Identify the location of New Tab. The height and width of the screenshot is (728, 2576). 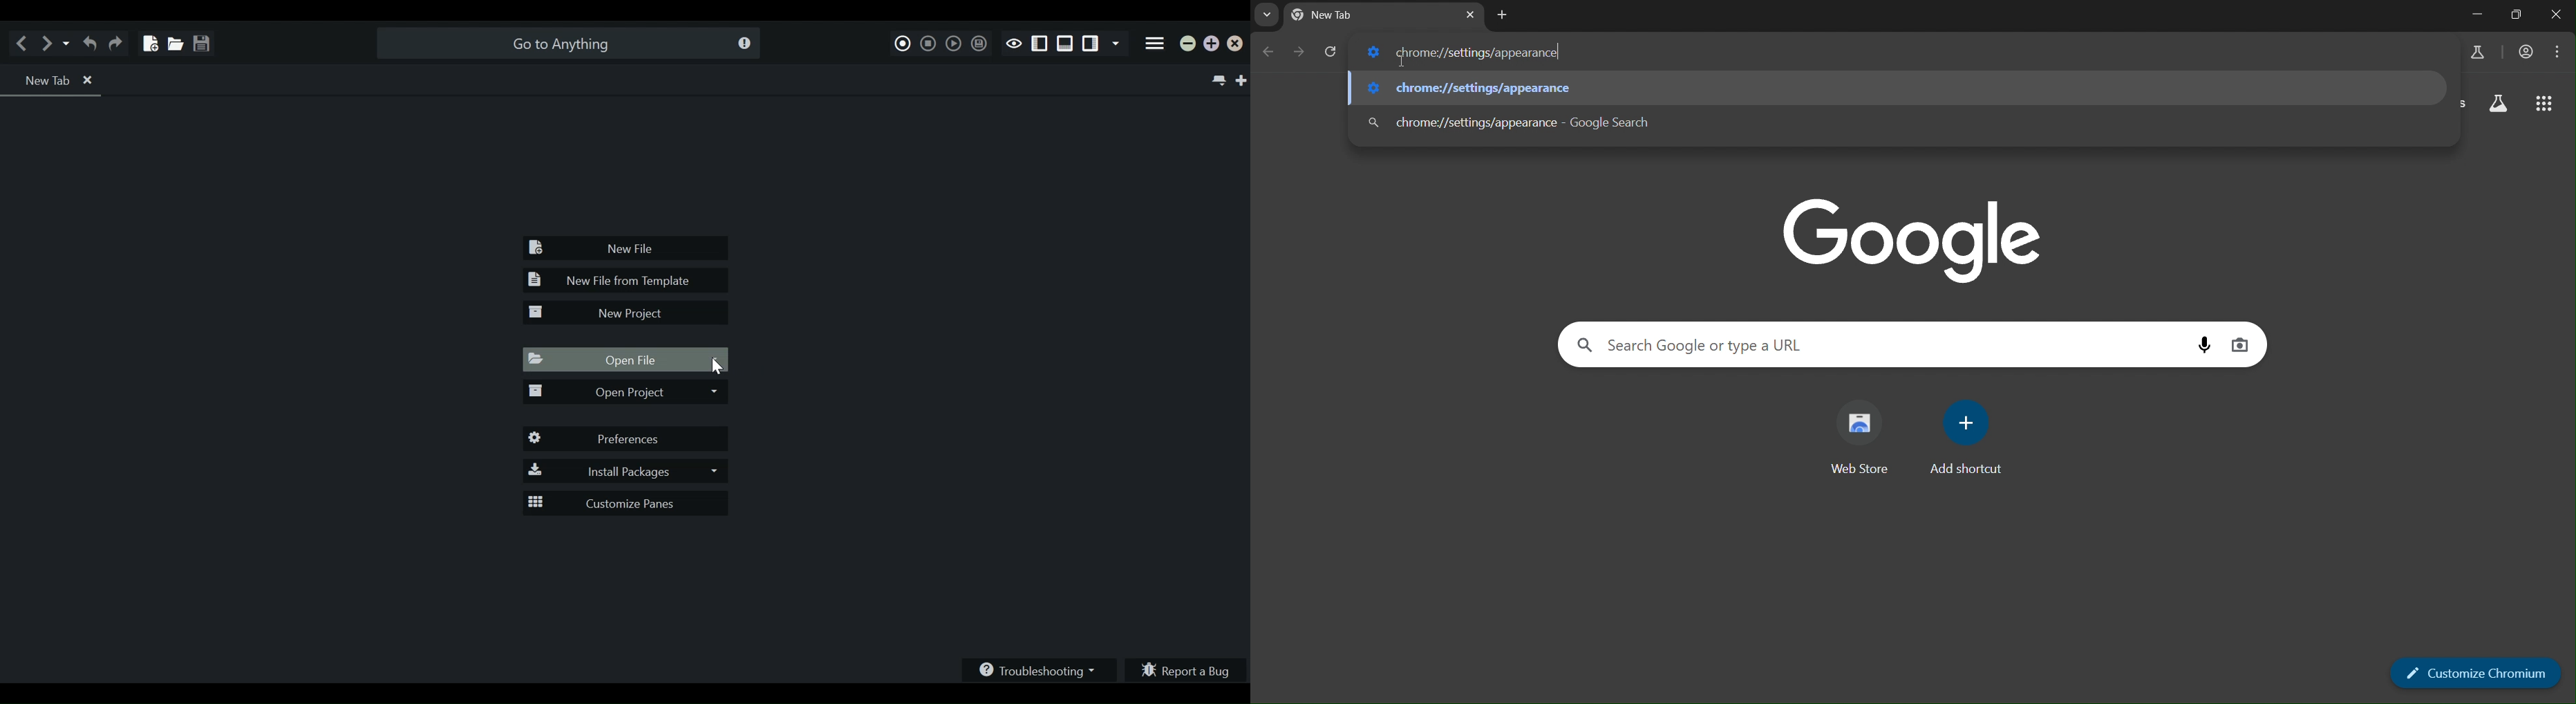
(1243, 80).